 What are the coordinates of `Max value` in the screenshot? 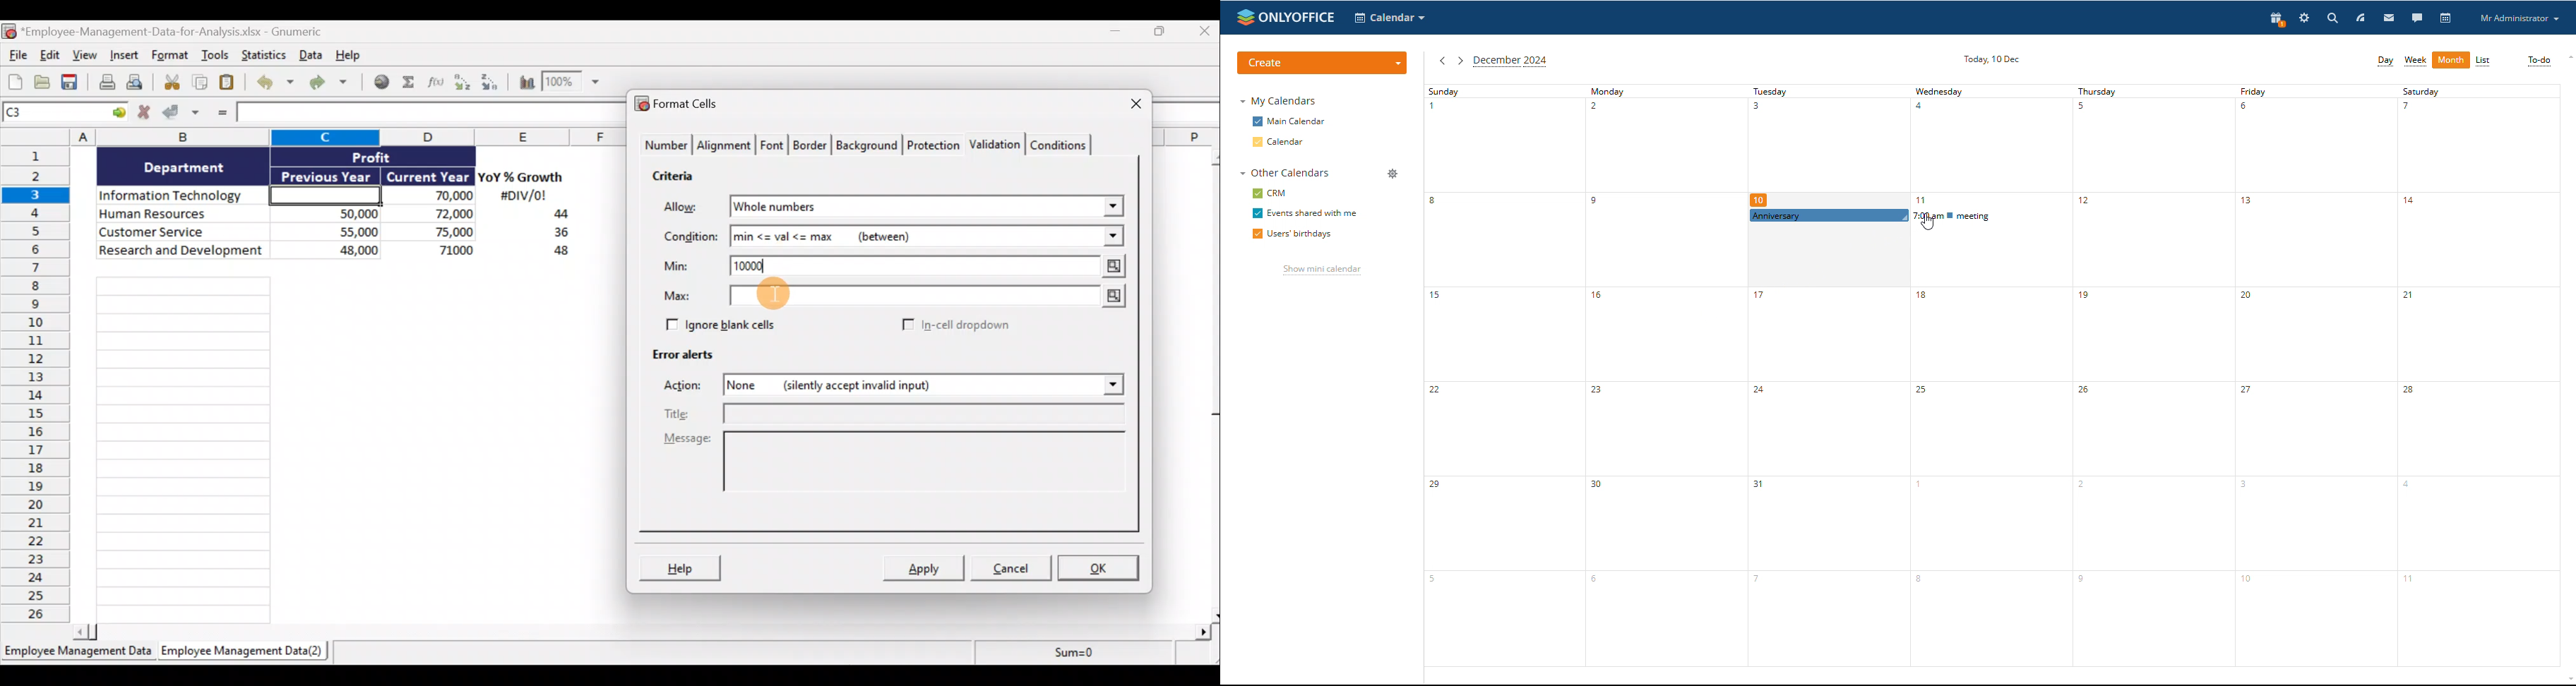 It's located at (925, 296).